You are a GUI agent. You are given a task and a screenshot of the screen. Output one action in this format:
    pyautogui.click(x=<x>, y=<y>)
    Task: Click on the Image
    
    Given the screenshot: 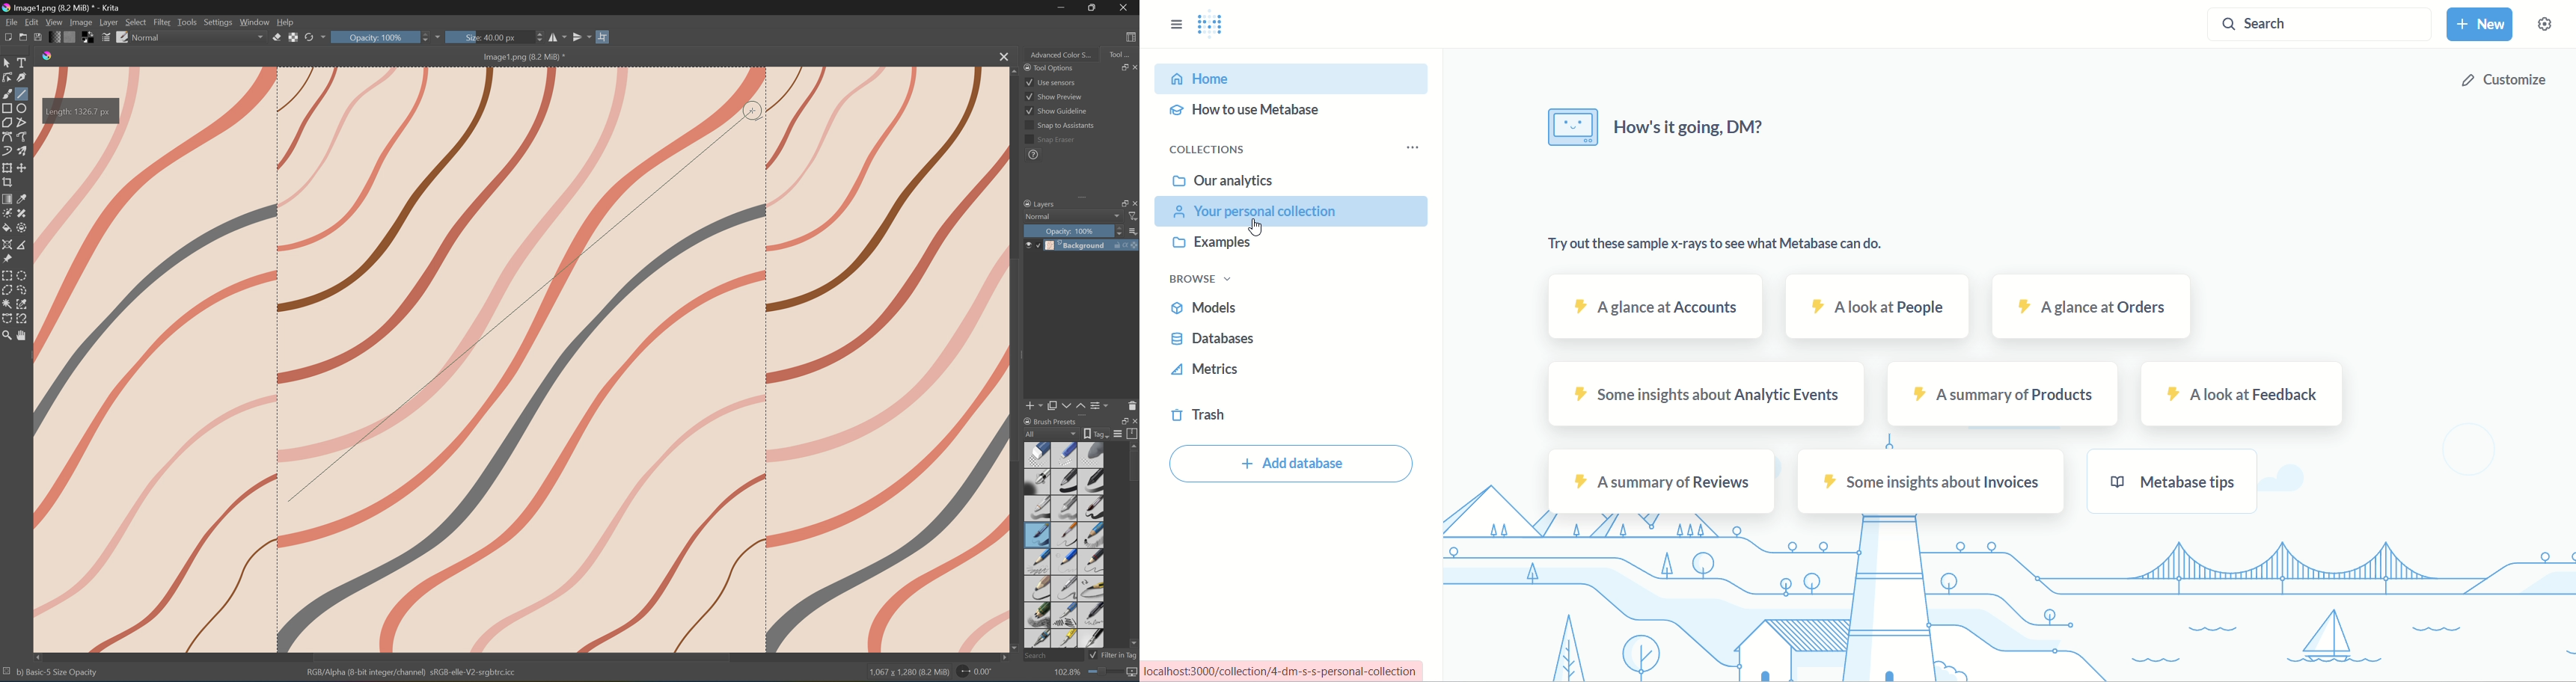 What is the action you would take?
    pyautogui.click(x=572, y=358)
    